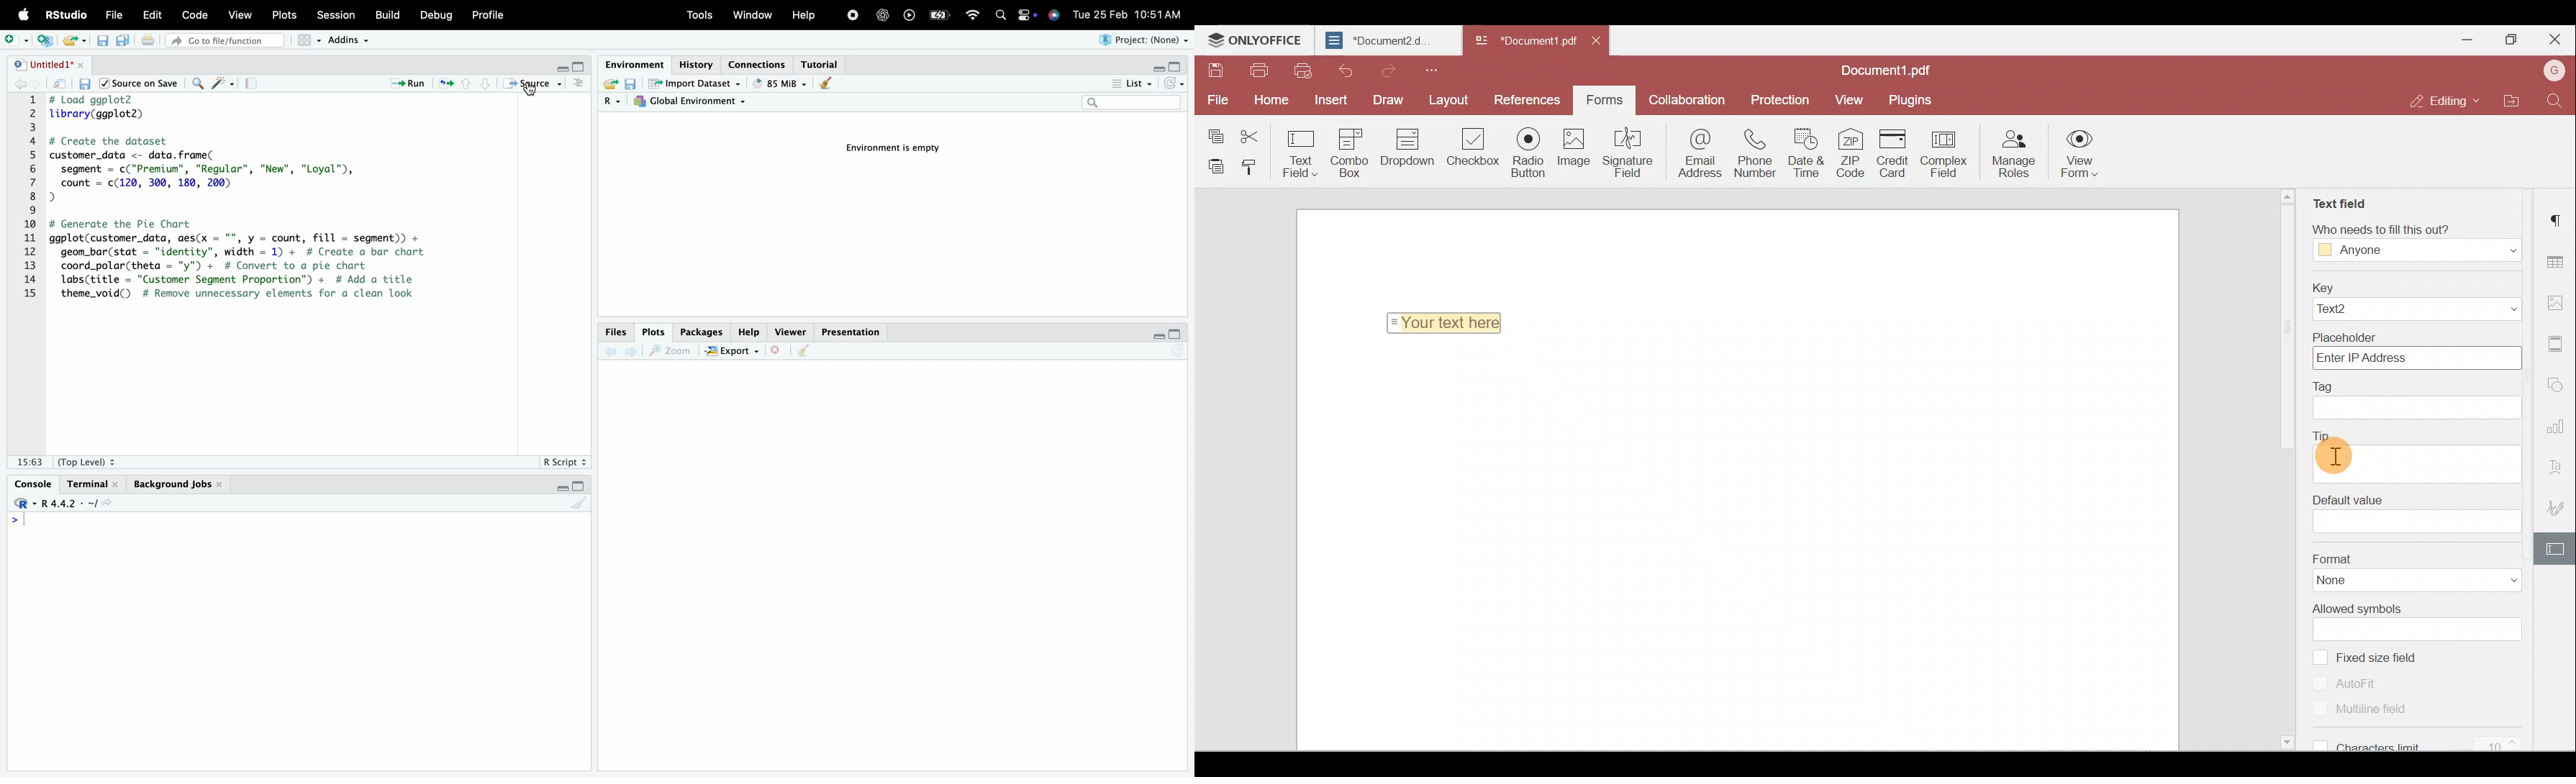 The width and height of the screenshot is (2576, 784). Describe the element at coordinates (277, 204) in the screenshot. I see `# Load ggplot2

library(ggplot2)

# Create the dataset

customer_data <- data. frame(
segment = c("Premium"”, "Regular", "New", "Loyal"),
count = c(120, 300, 180, 200)

J

# Generate the Pie Chart

ggplot(customer_data, aes(x = "", y = count, fill = segment)) +
geom_bar(stat = "identity", width = 1) + # Create a bar chart
coord_polar(theta = "y") + # Convert to a pie chart
labs(title = "Customer Segment Proportion") + # Add a title
theme_void() # Remove unnecessary elements for a clean look` at that location.